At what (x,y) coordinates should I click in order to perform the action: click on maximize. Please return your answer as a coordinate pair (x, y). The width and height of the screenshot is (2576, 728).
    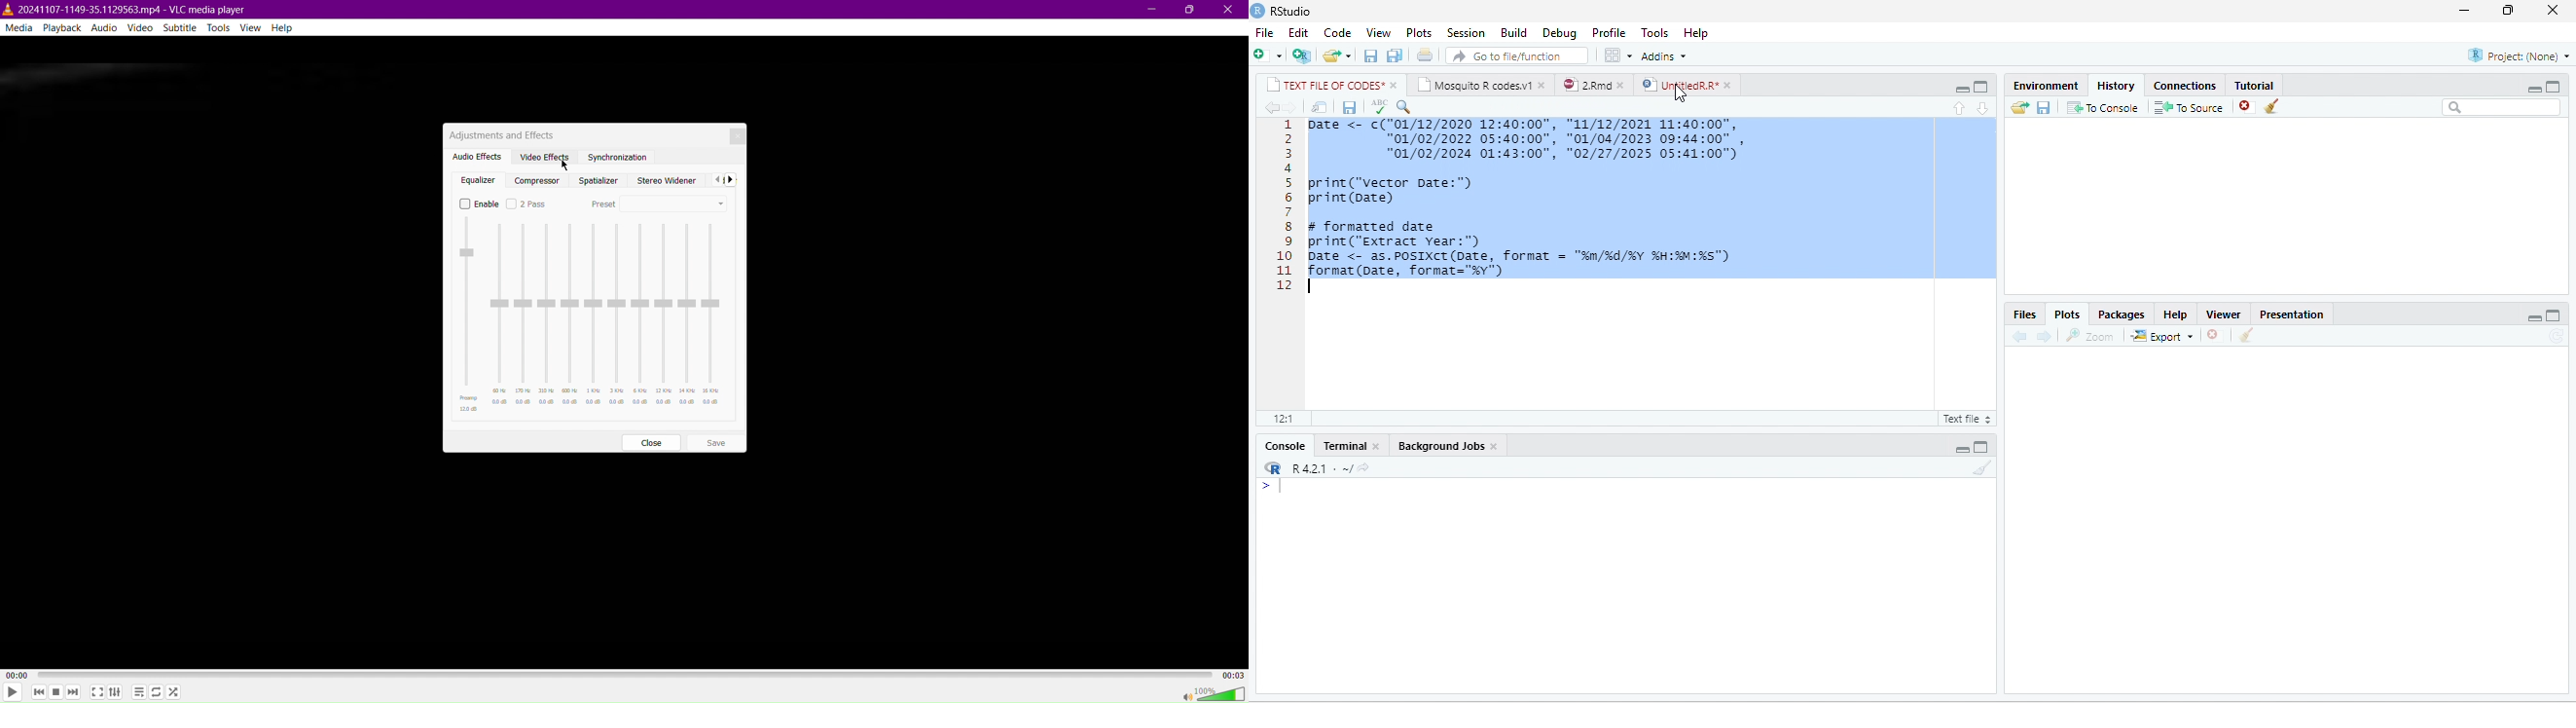
    Looking at the image, I should click on (2554, 315).